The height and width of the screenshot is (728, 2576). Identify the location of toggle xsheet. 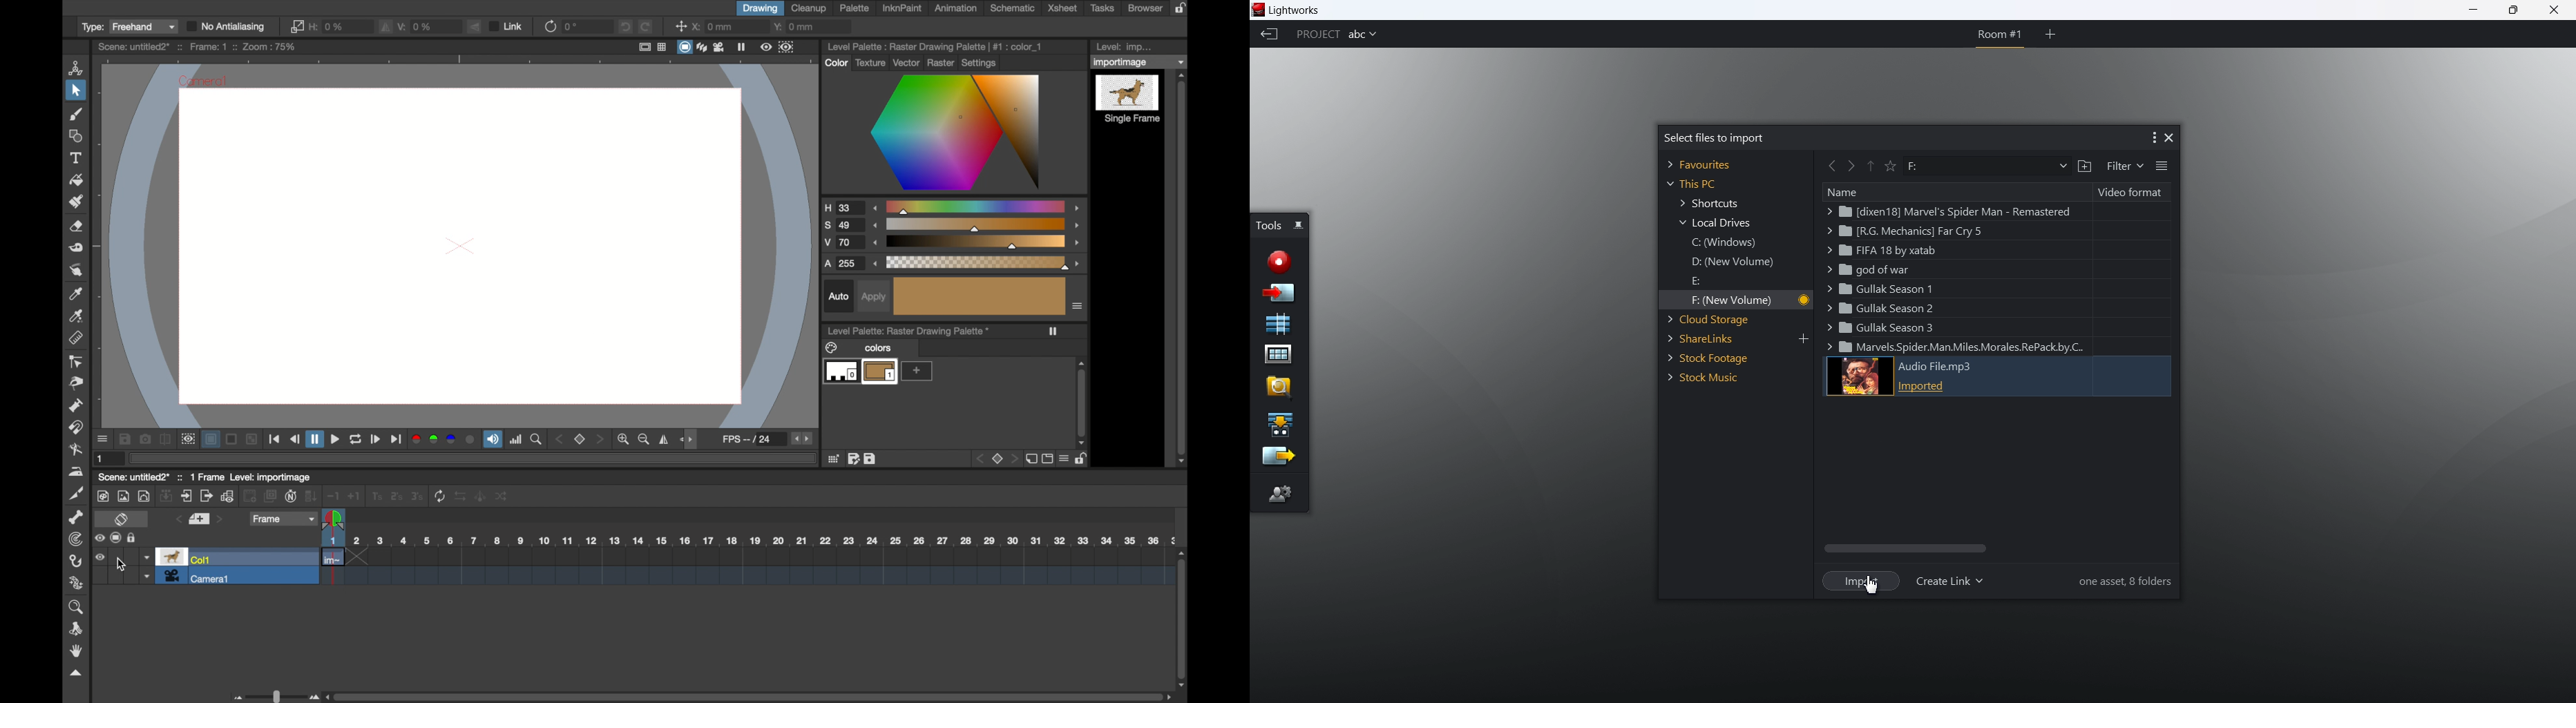
(120, 520).